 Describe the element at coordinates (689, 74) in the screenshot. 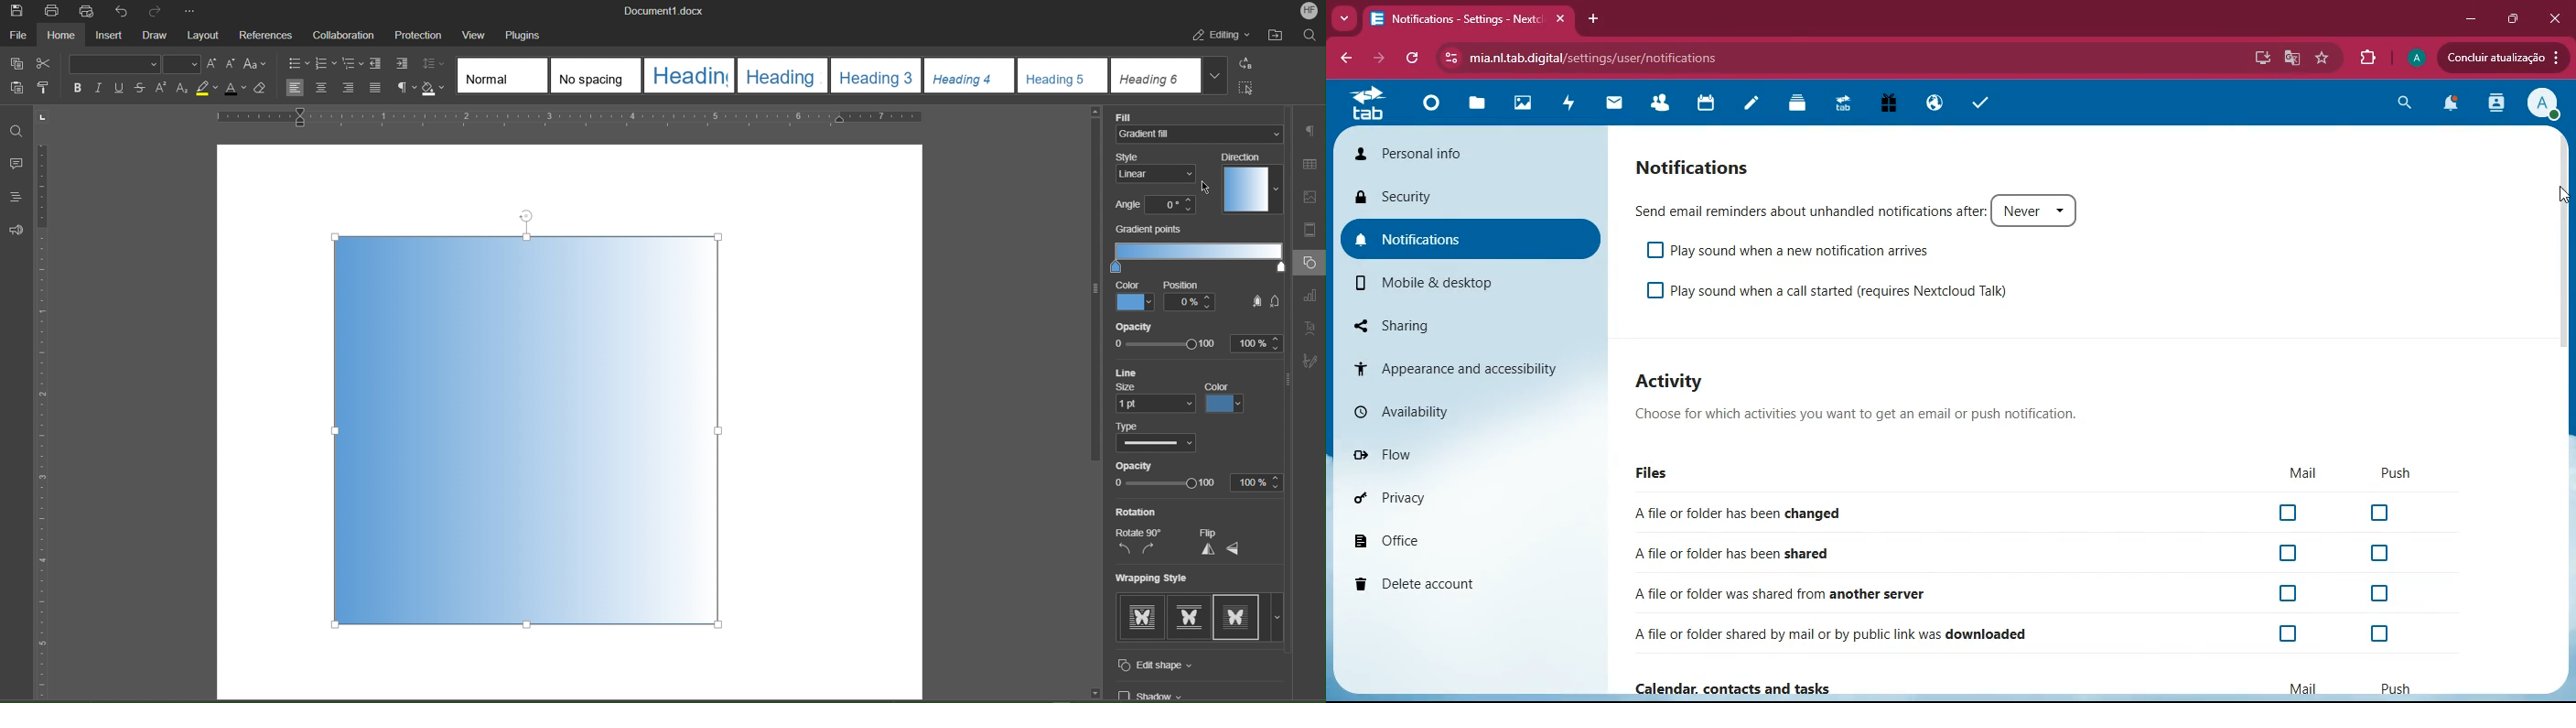

I see `Heading 1` at that location.